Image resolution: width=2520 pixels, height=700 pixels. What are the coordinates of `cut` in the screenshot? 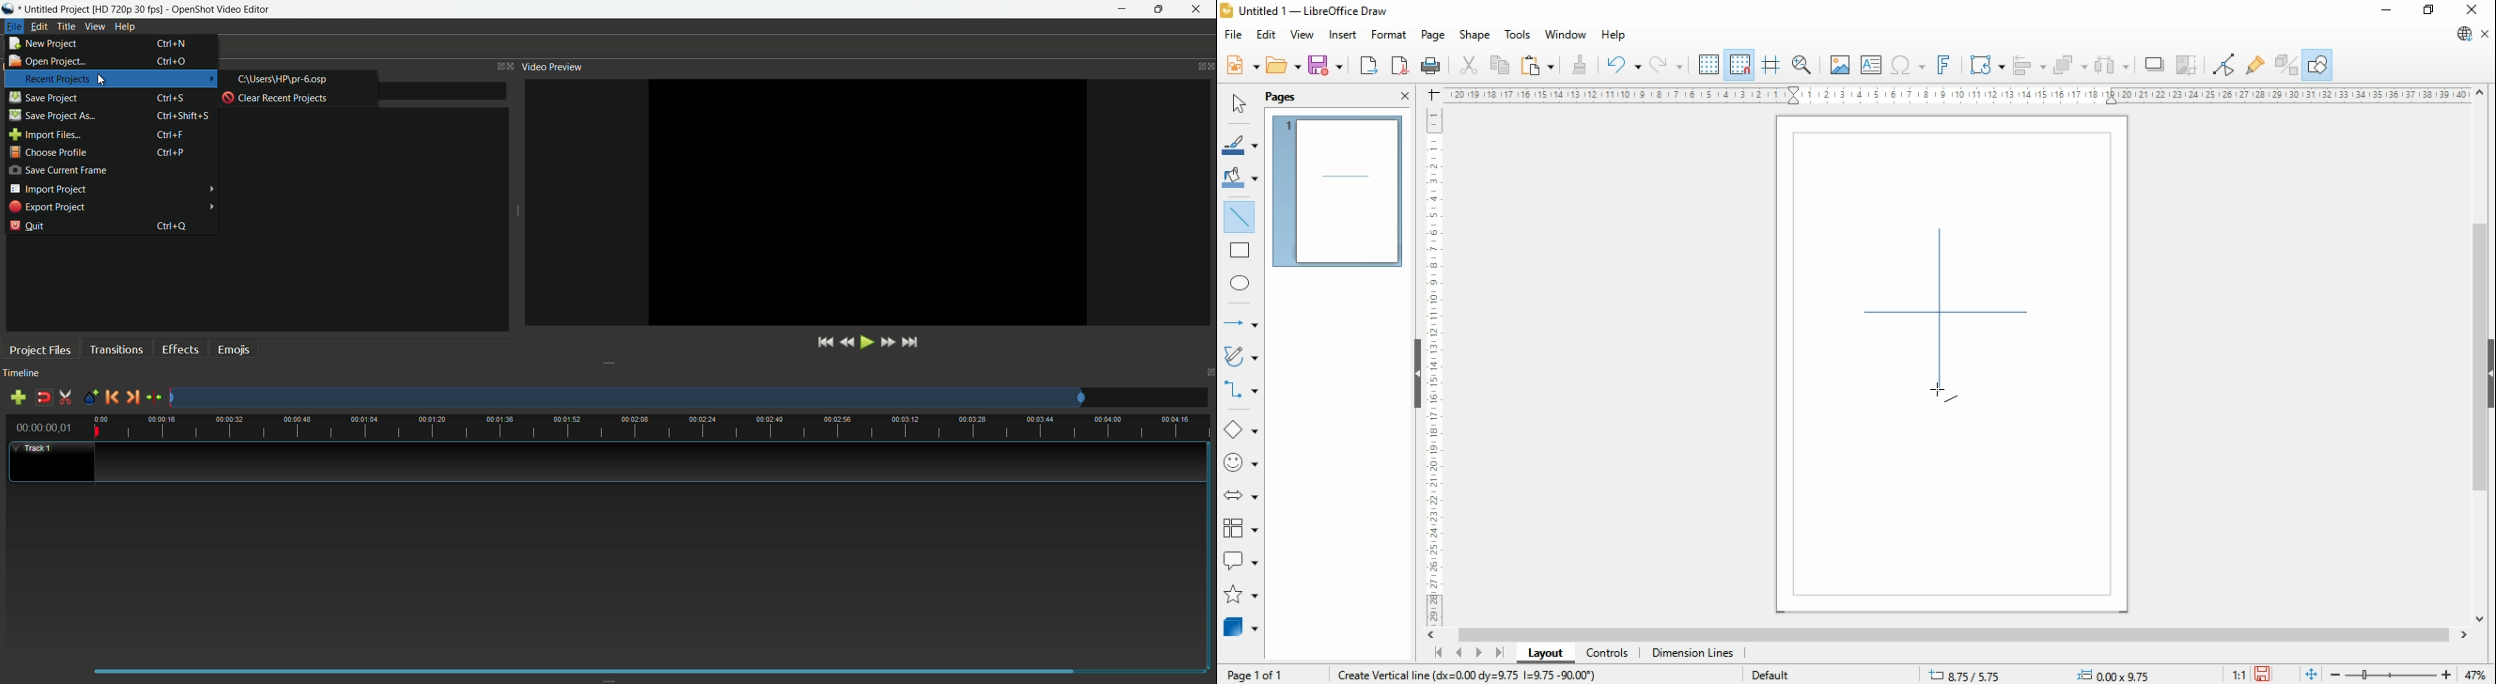 It's located at (1470, 66).